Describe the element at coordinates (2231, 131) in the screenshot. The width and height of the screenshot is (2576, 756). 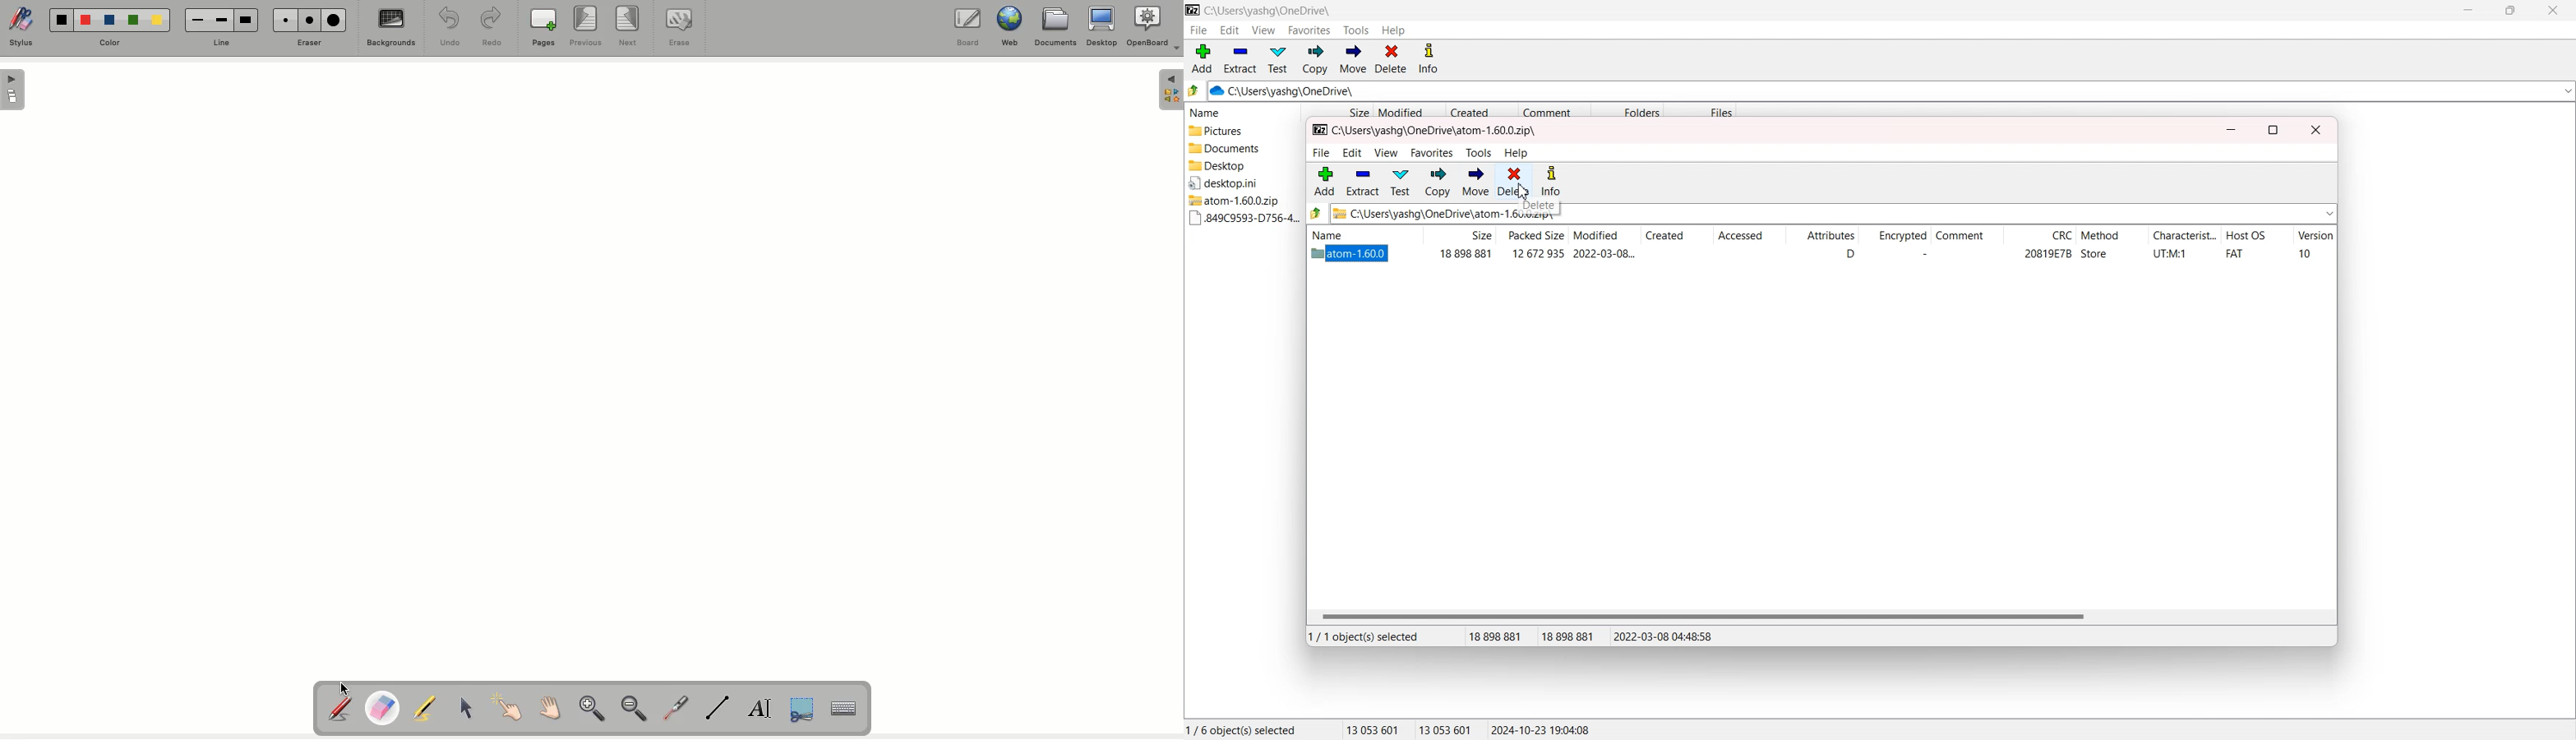
I see `minimize` at that location.